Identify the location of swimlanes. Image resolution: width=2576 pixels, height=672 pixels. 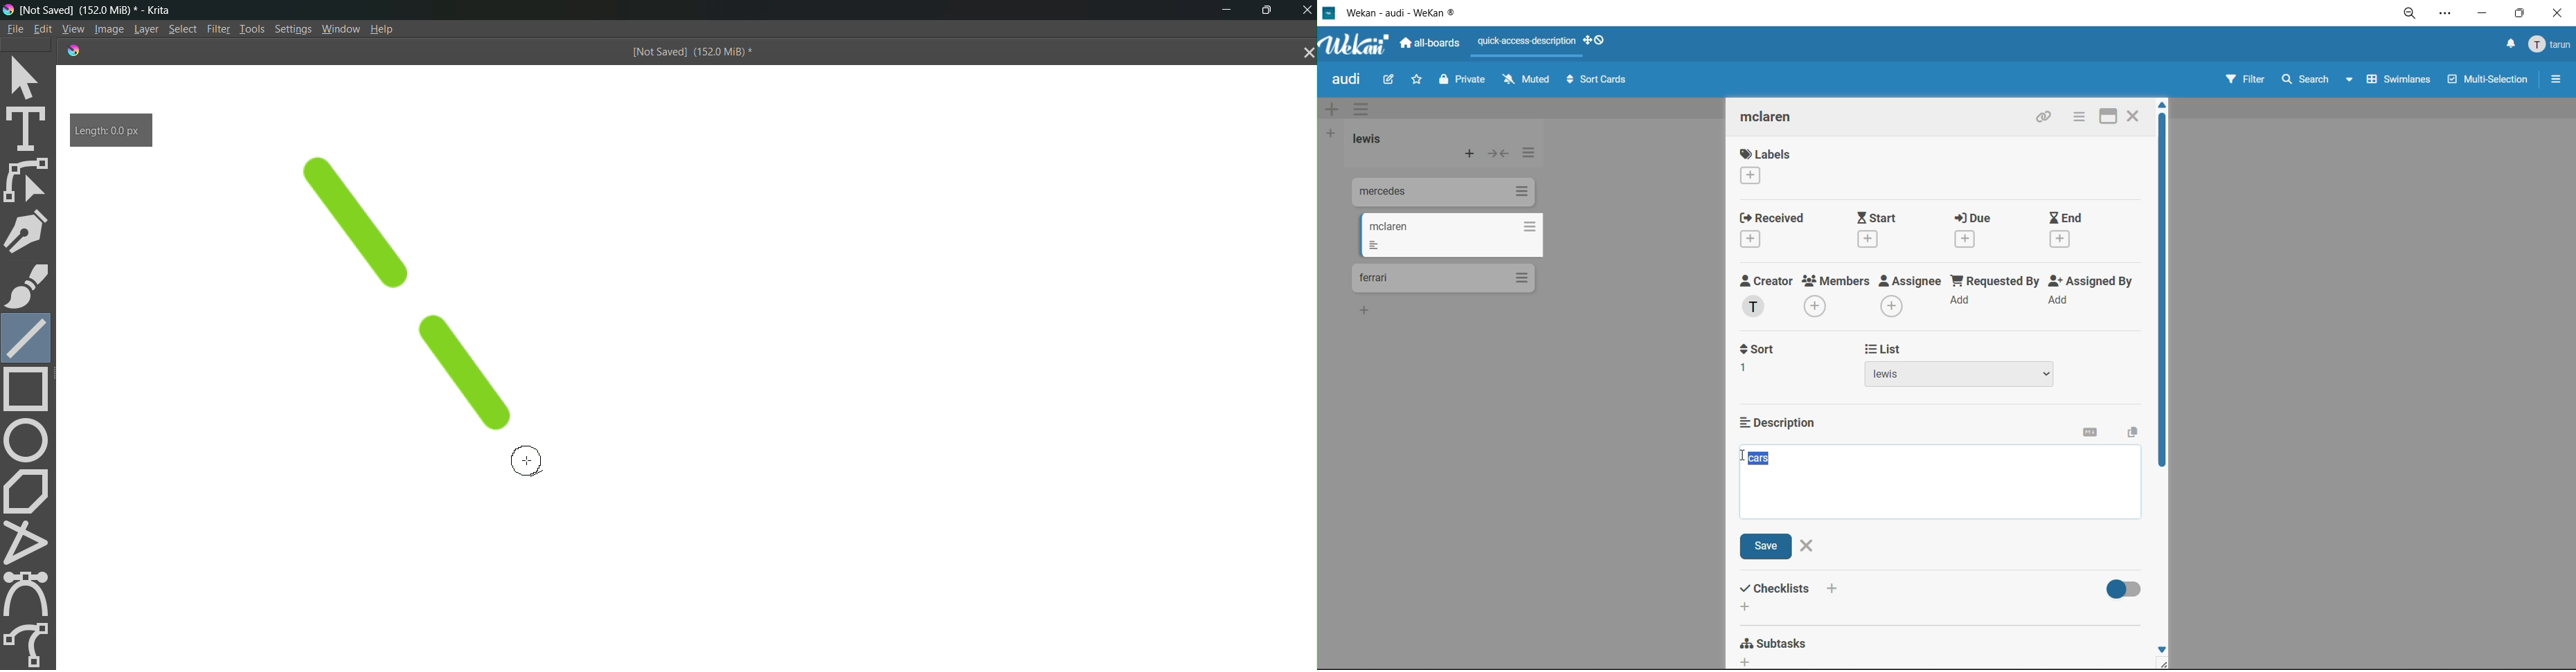
(2395, 83).